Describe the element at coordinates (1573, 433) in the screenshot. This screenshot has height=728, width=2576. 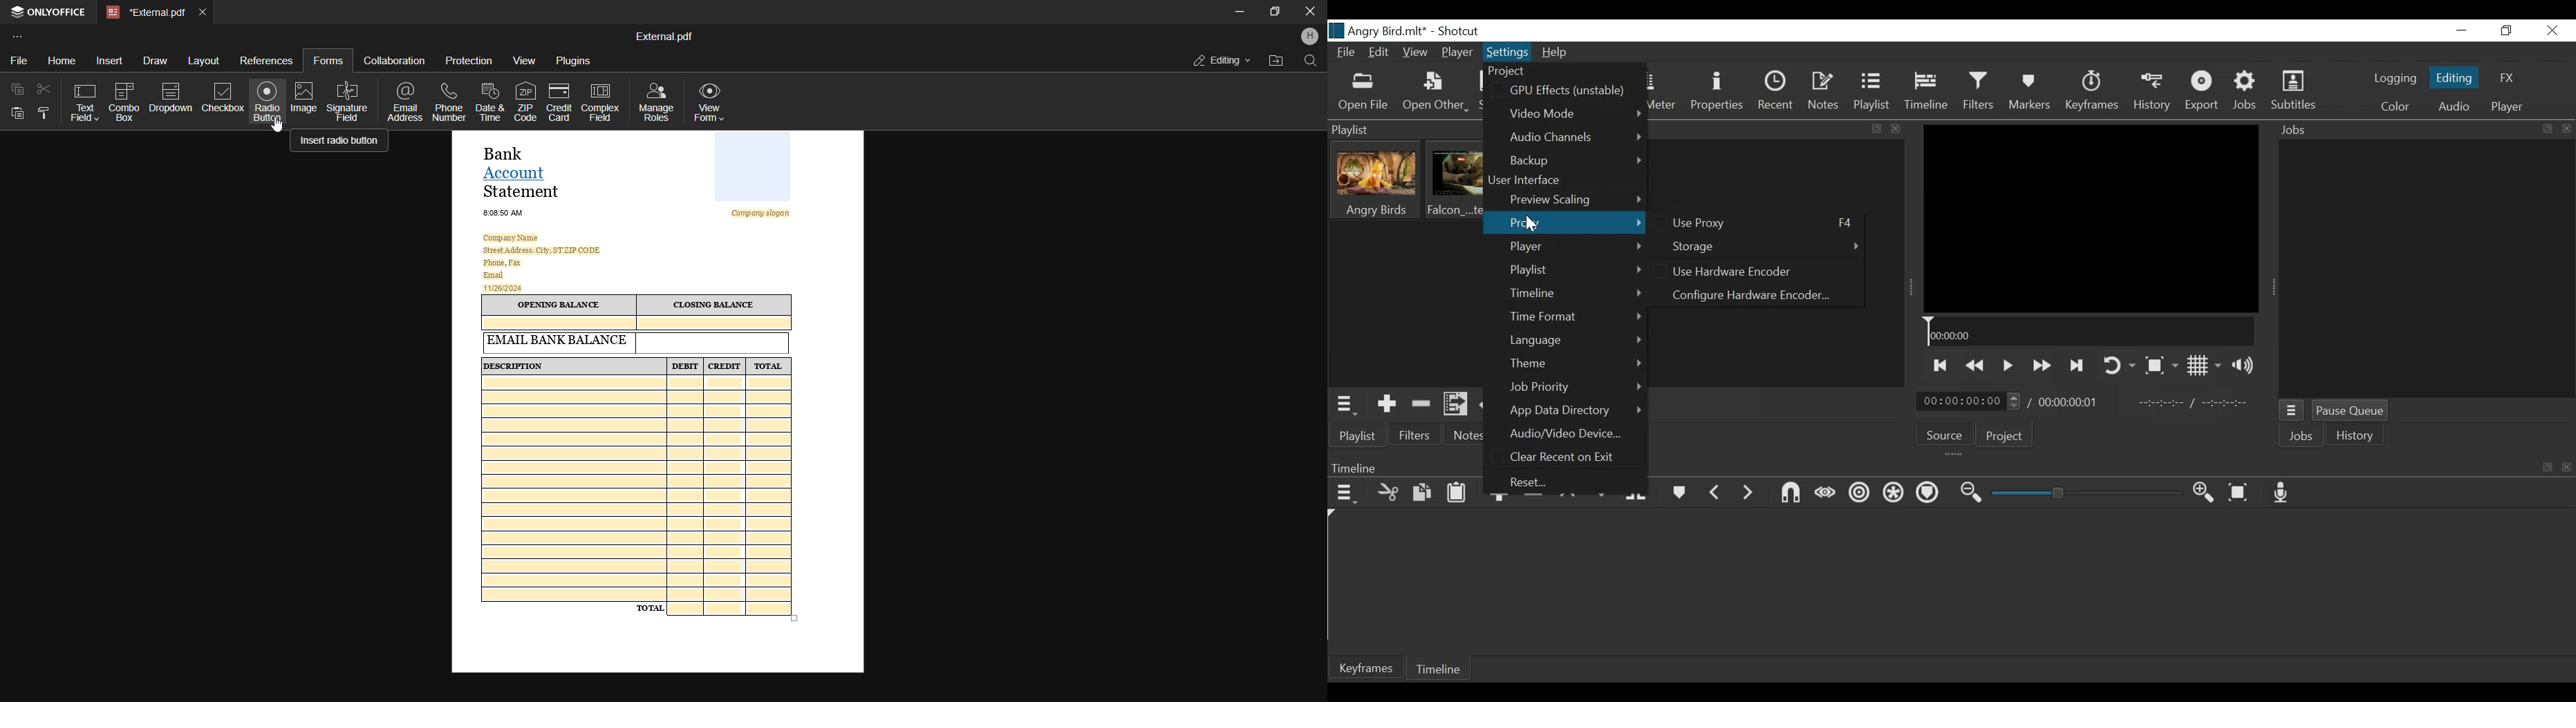
I see `Audio/Video Device` at that location.